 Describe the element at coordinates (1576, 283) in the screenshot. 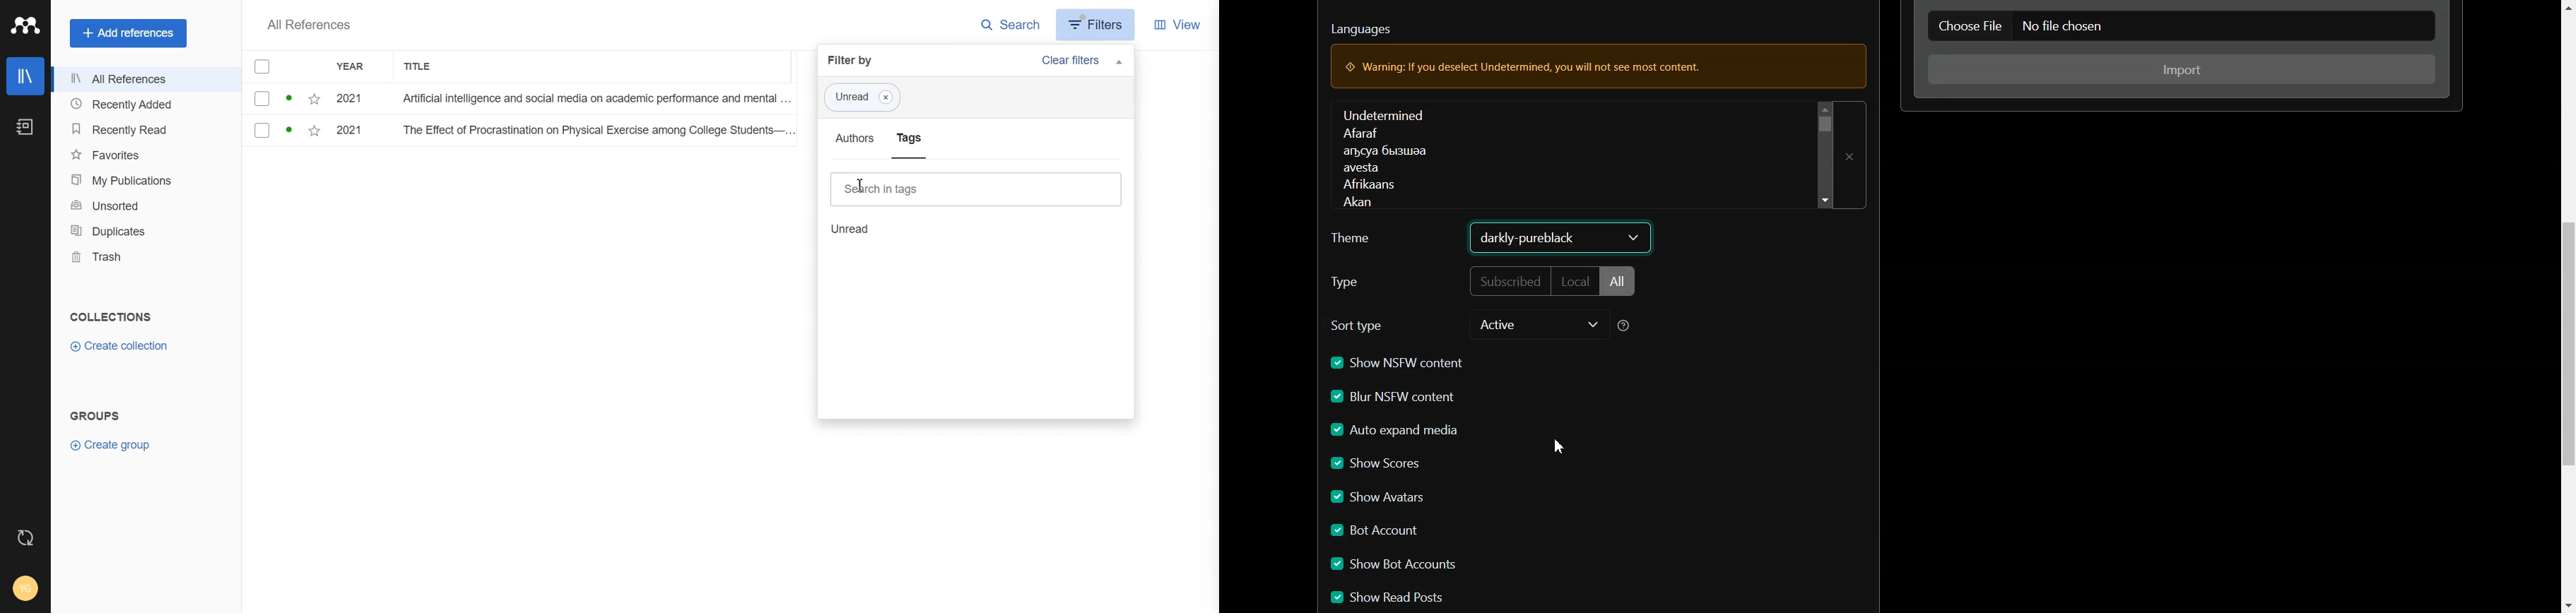

I see `Local` at that location.